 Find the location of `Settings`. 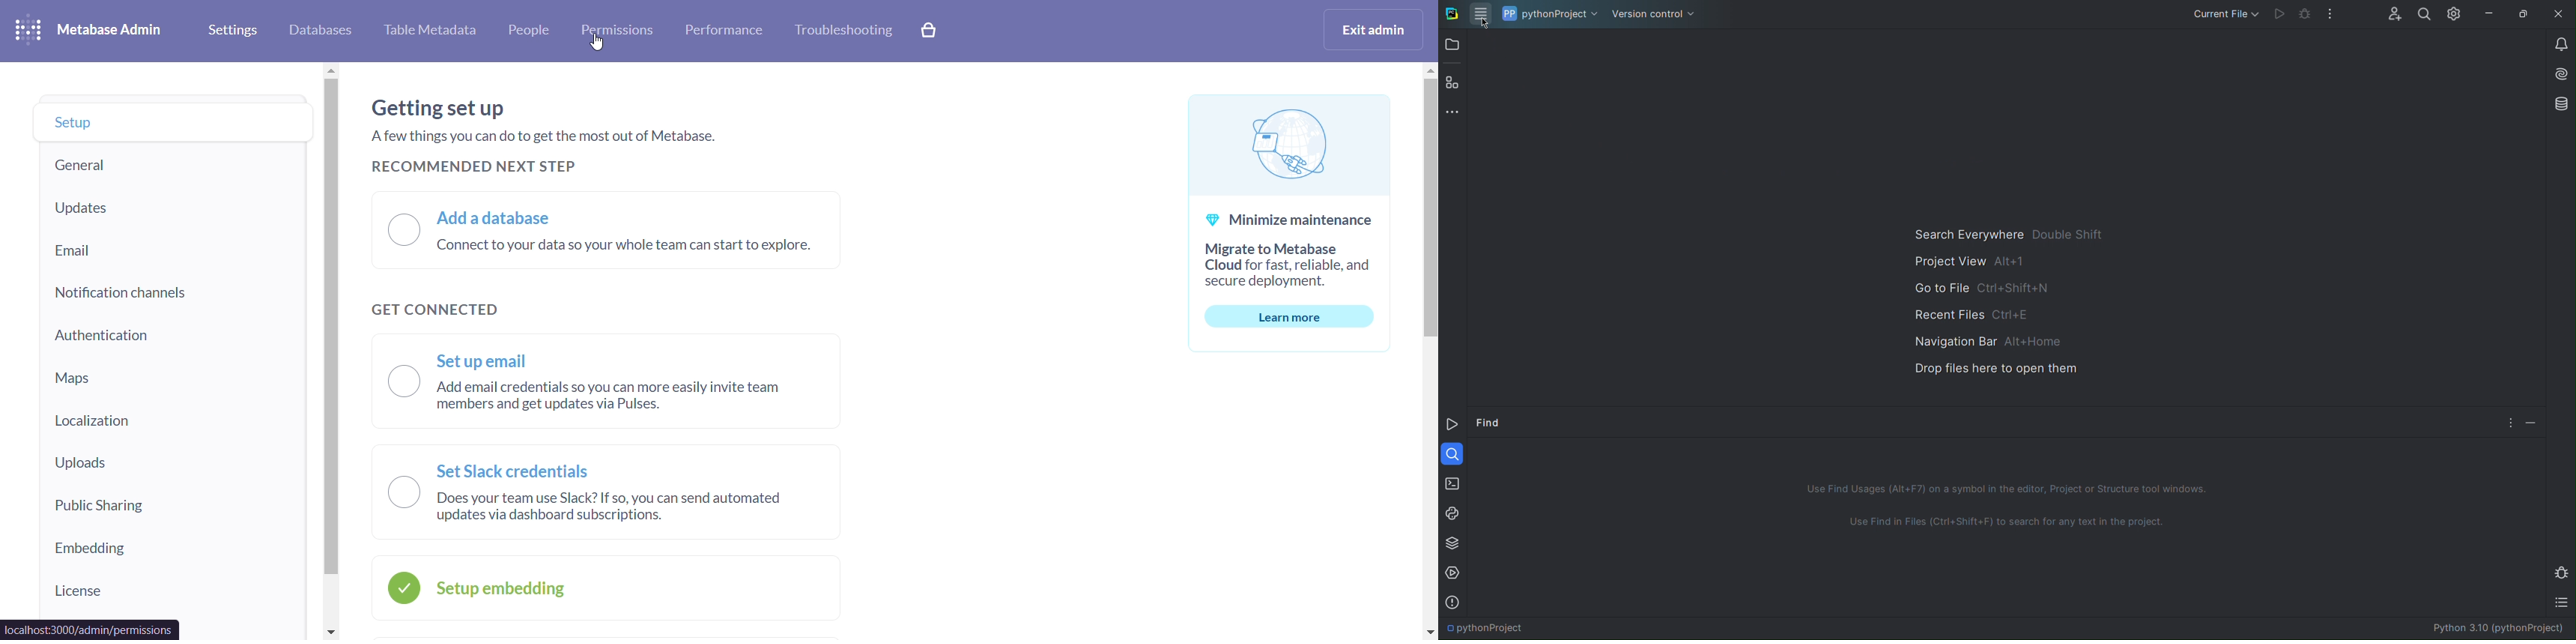

Settings is located at coordinates (2453, 14).